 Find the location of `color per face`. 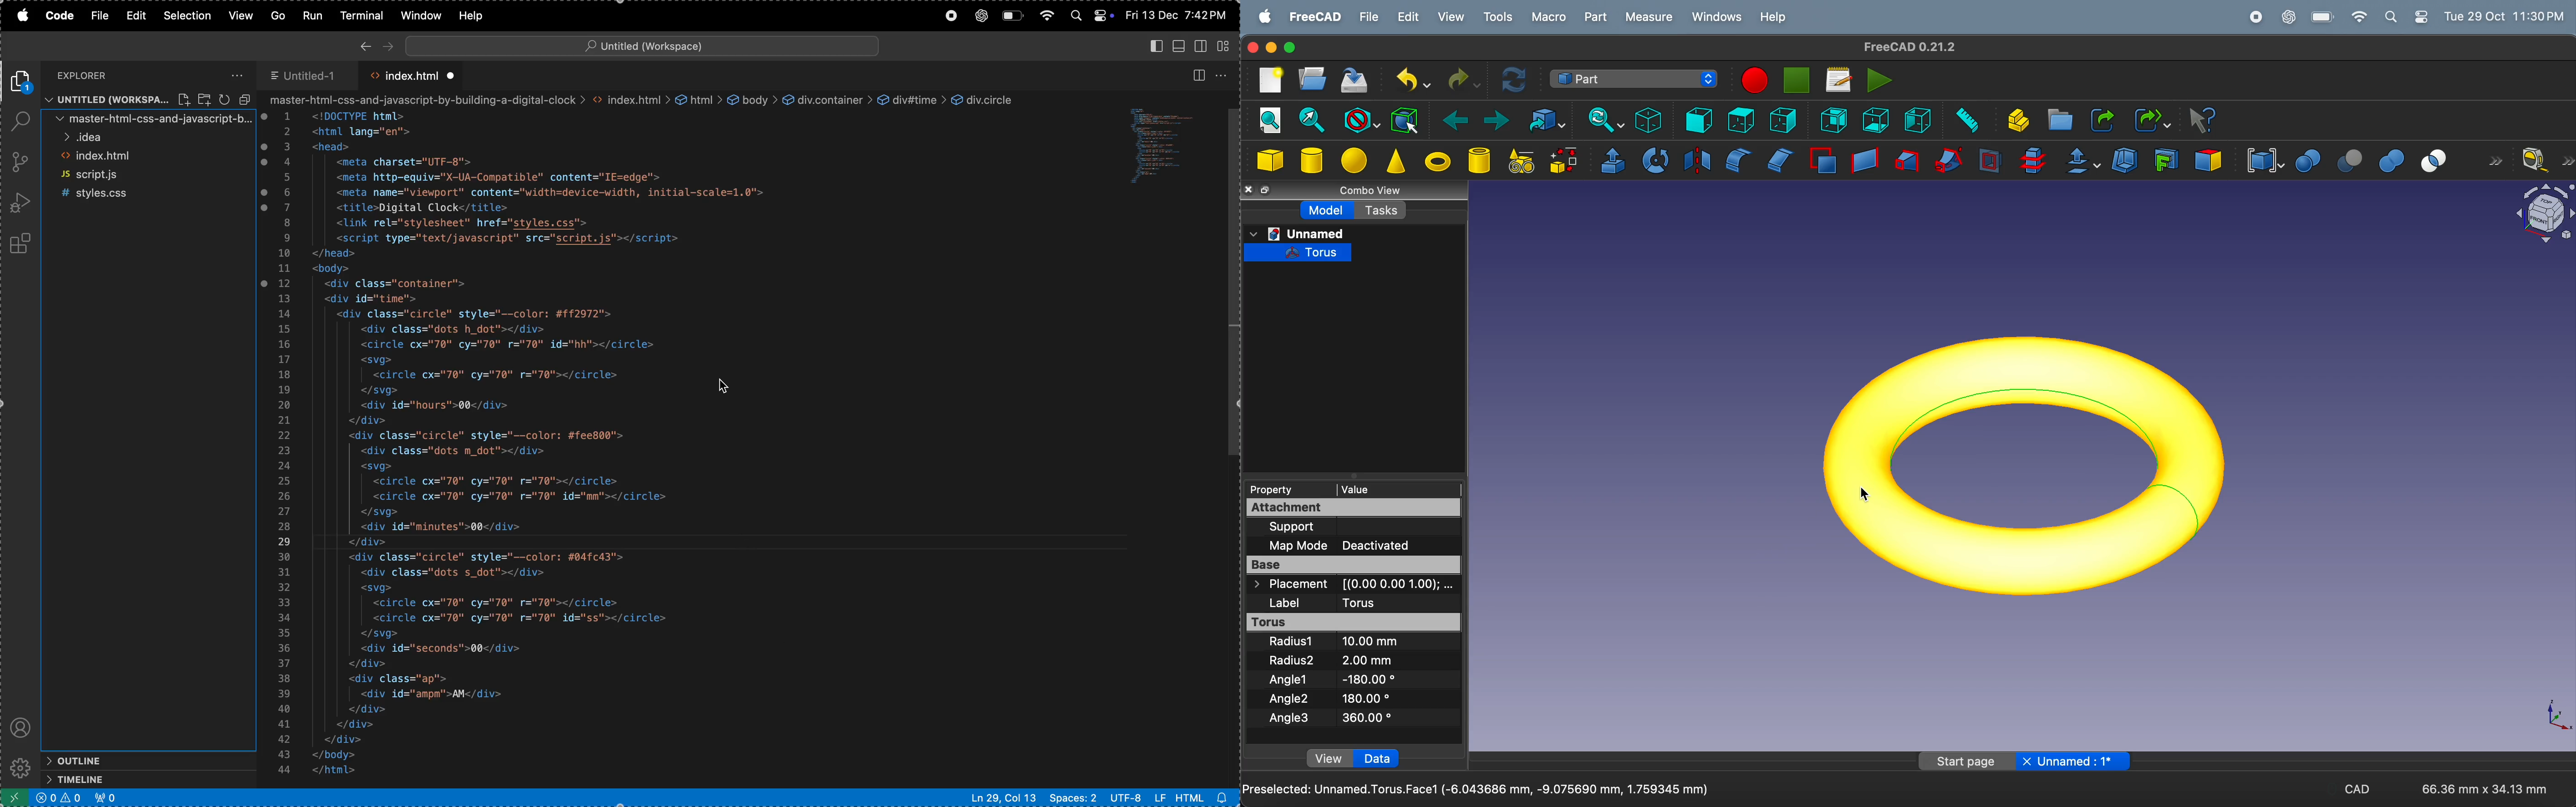

color per face is located at coordinates (2207, 160).